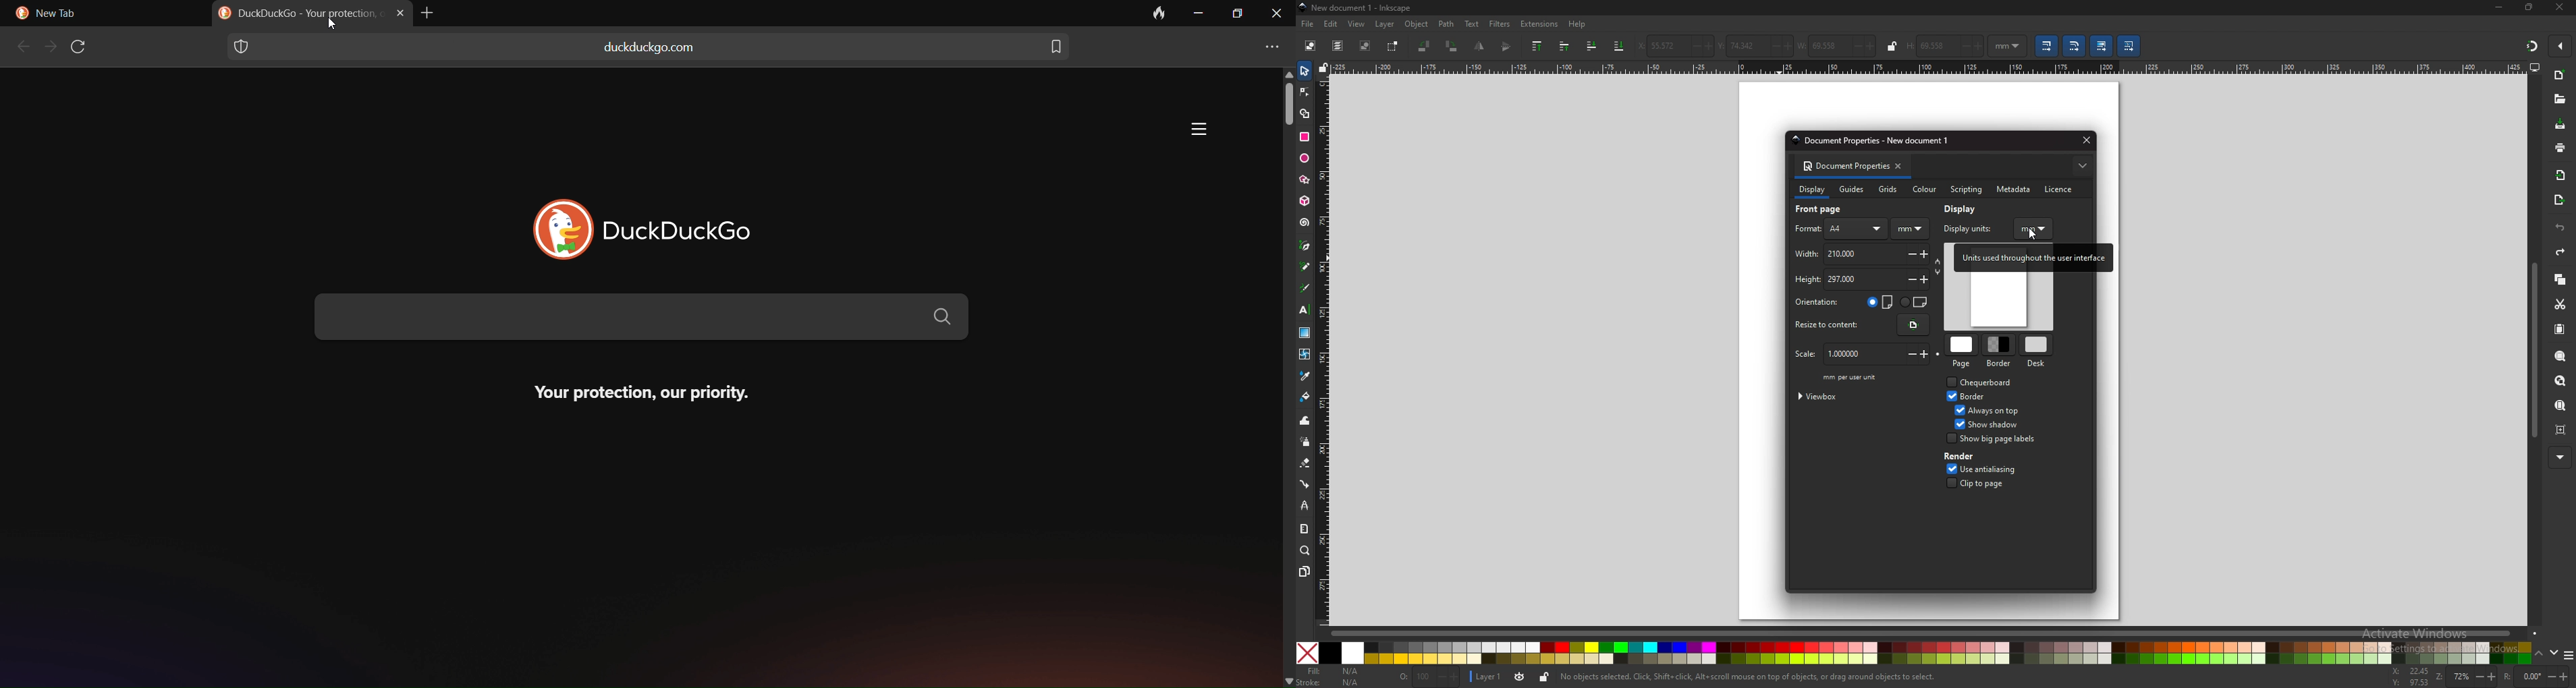 This screenshot has height=700, width=2576. Describe the element at coordinates (1304, 551) in the screenshot. I see `zoom` at that location.